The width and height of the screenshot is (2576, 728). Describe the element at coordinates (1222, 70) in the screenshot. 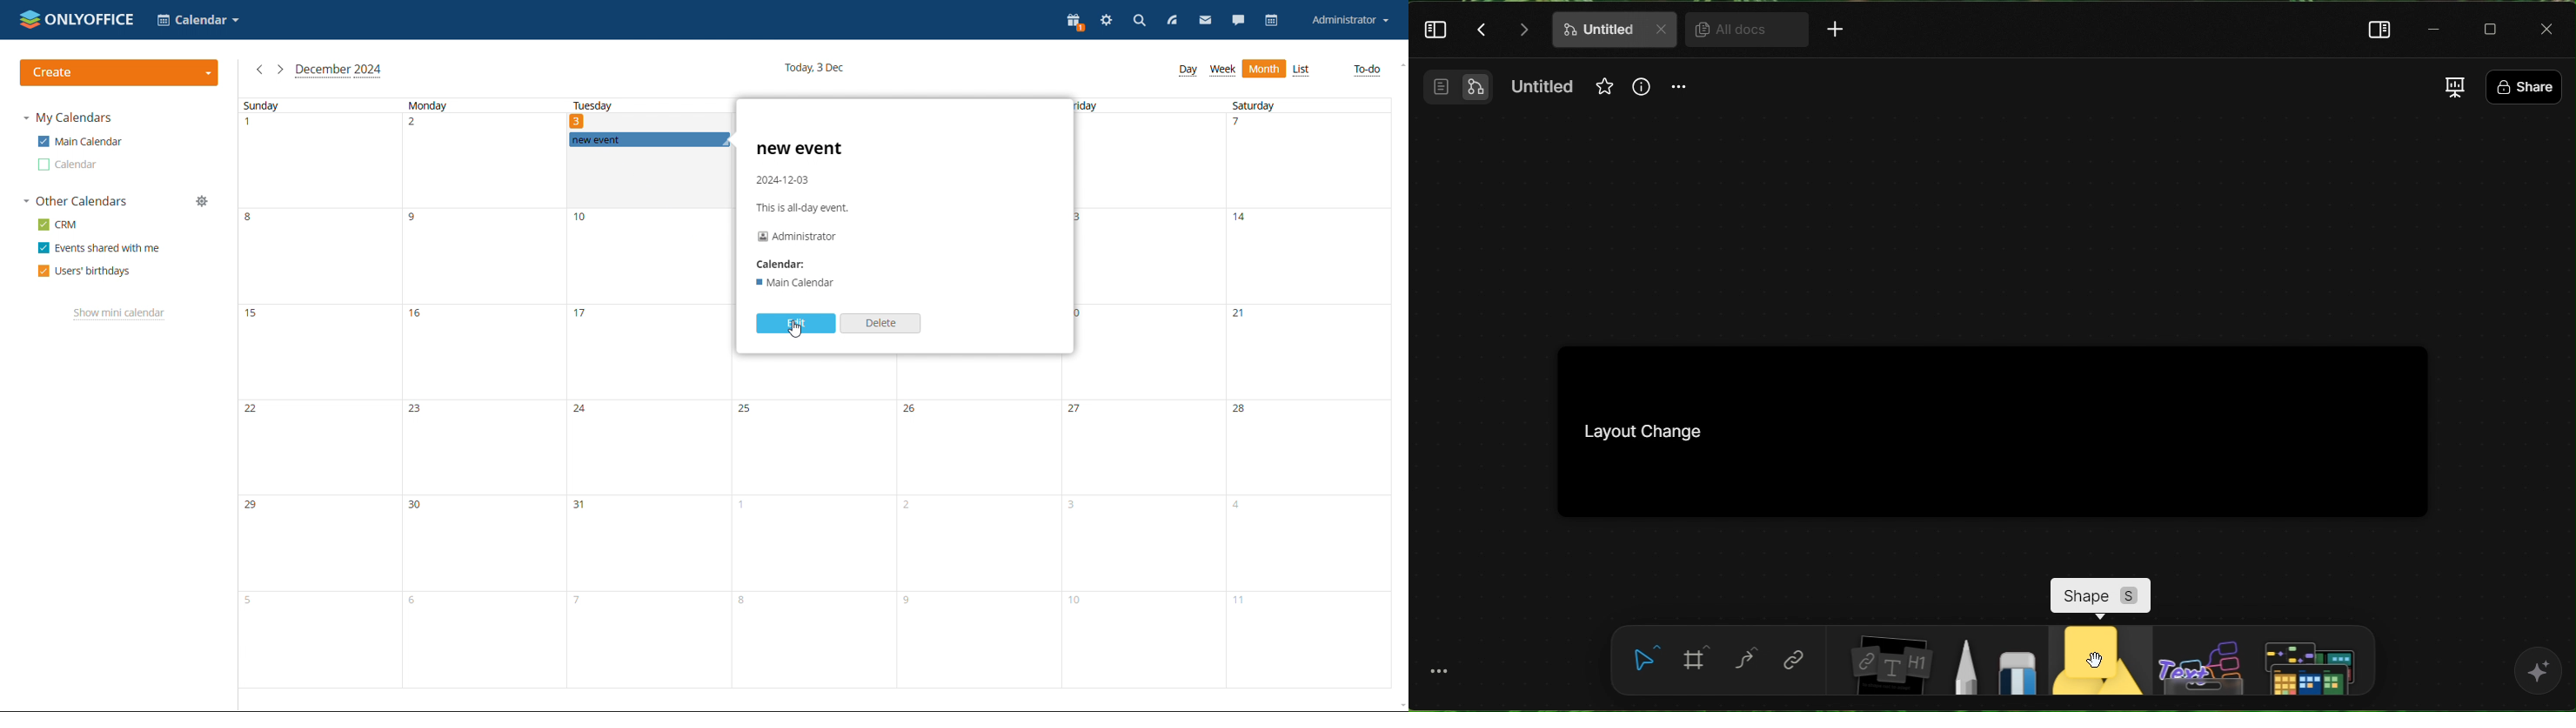

I see `week view` at that location.